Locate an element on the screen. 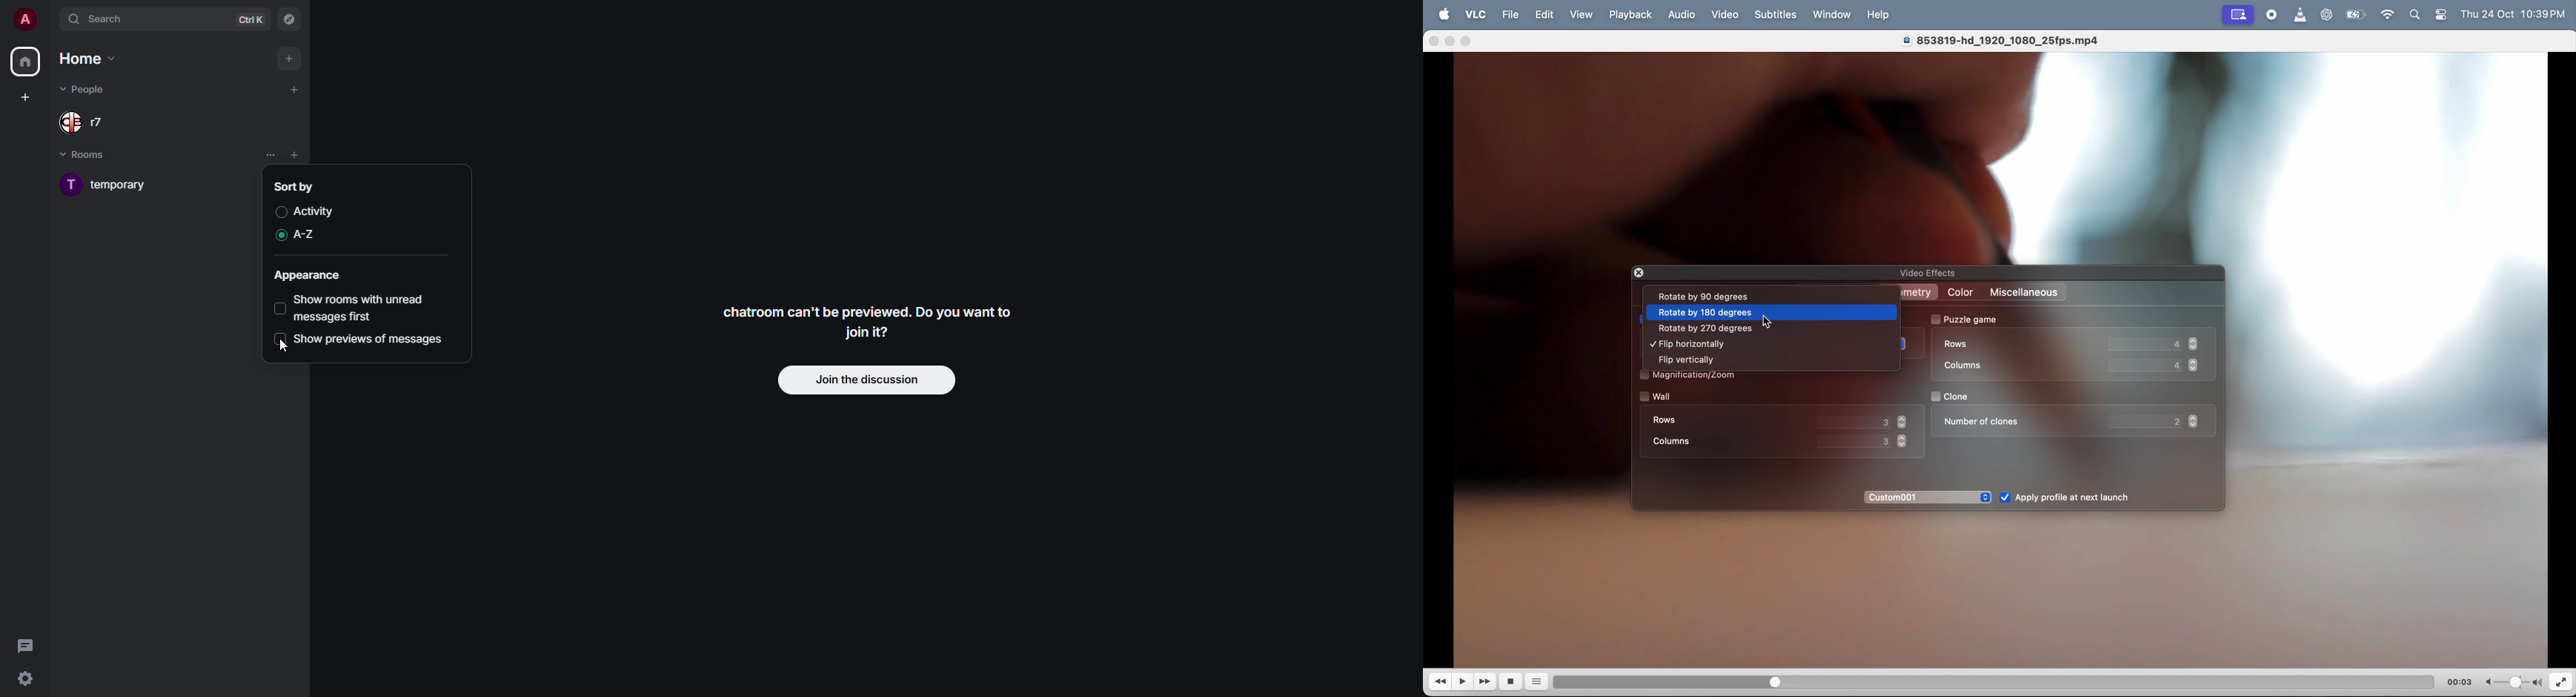 This screenshot has width=2576, height=700. reverse is located at coordinates (1441, 683).